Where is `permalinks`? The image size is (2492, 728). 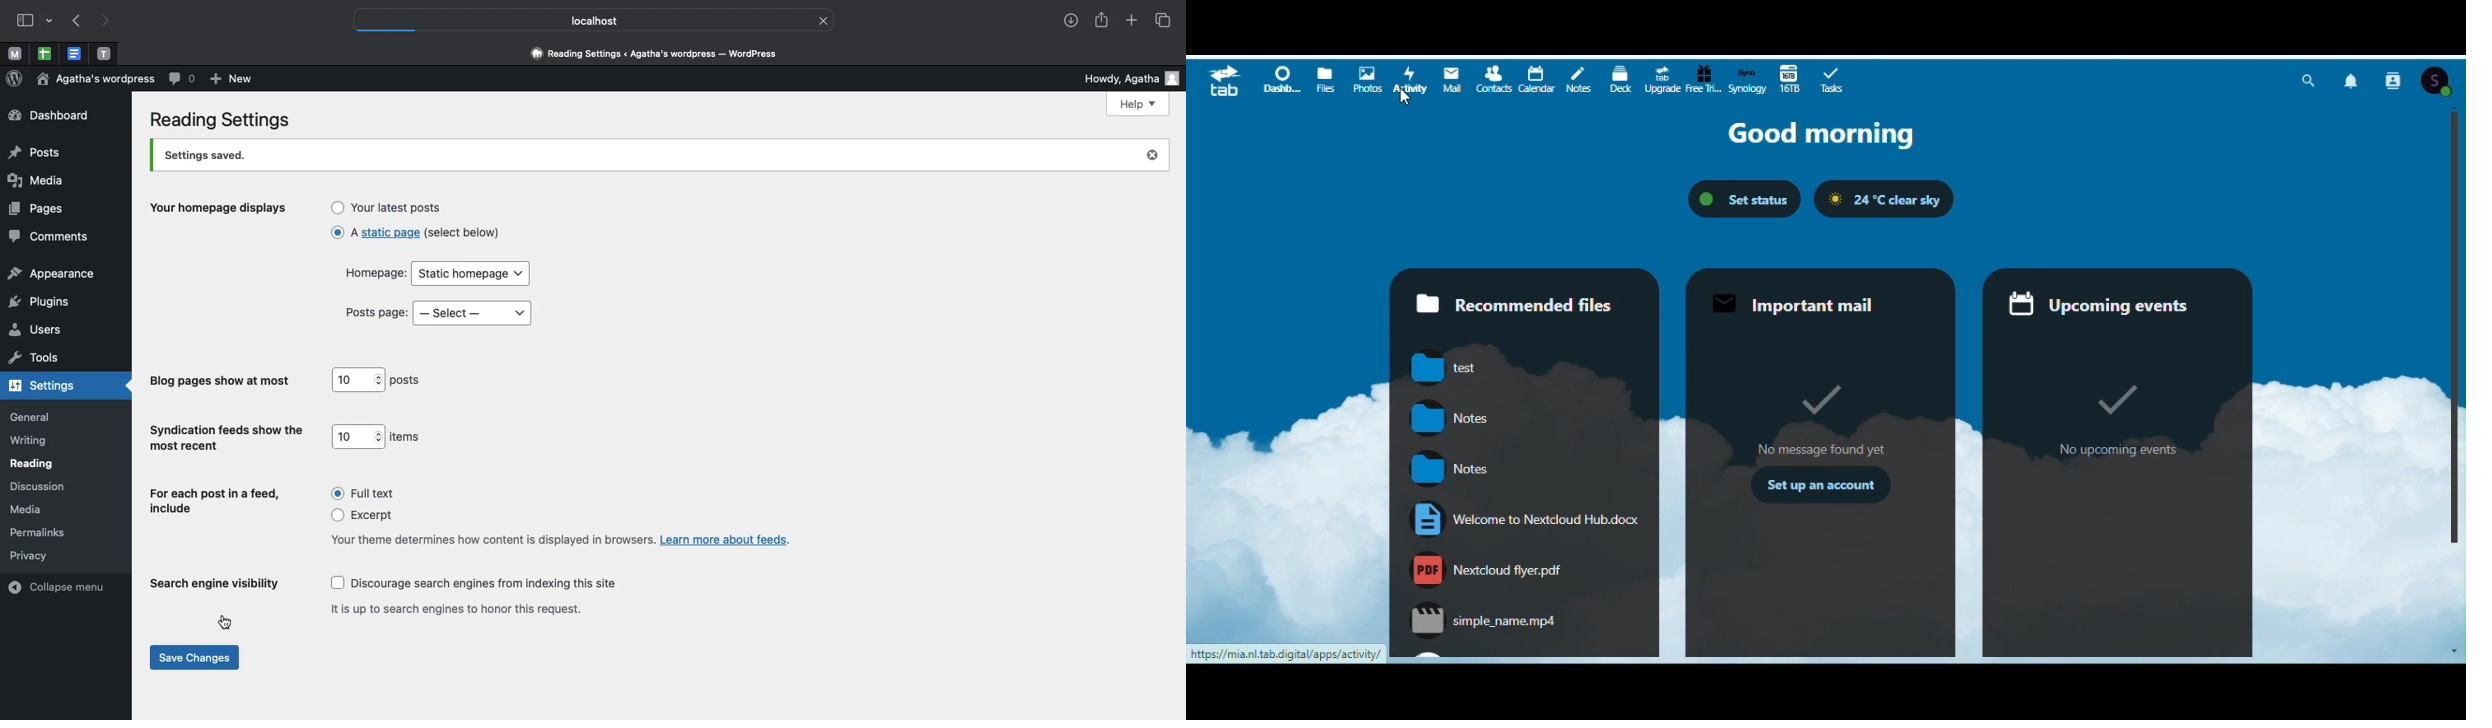 permalinks is located at coordinates (42, 532).